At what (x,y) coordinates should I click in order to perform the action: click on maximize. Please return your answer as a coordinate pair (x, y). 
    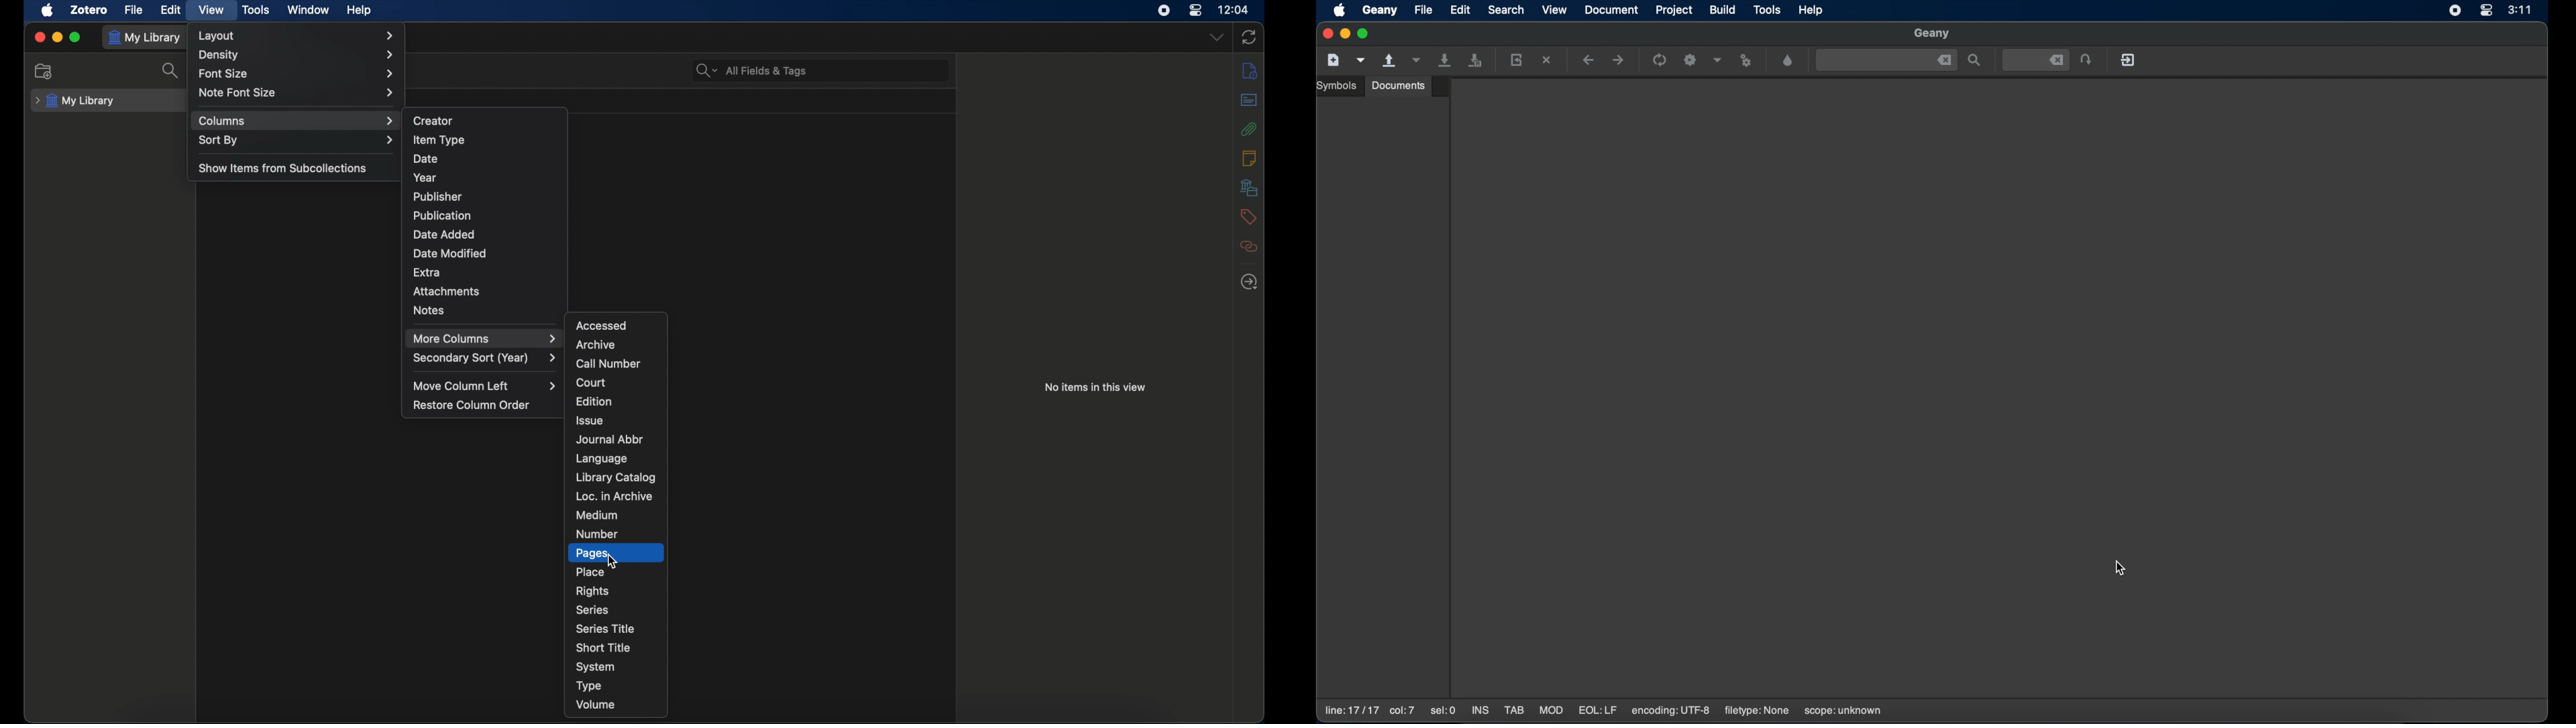
    Looking at the image, I should click on (76, 37).